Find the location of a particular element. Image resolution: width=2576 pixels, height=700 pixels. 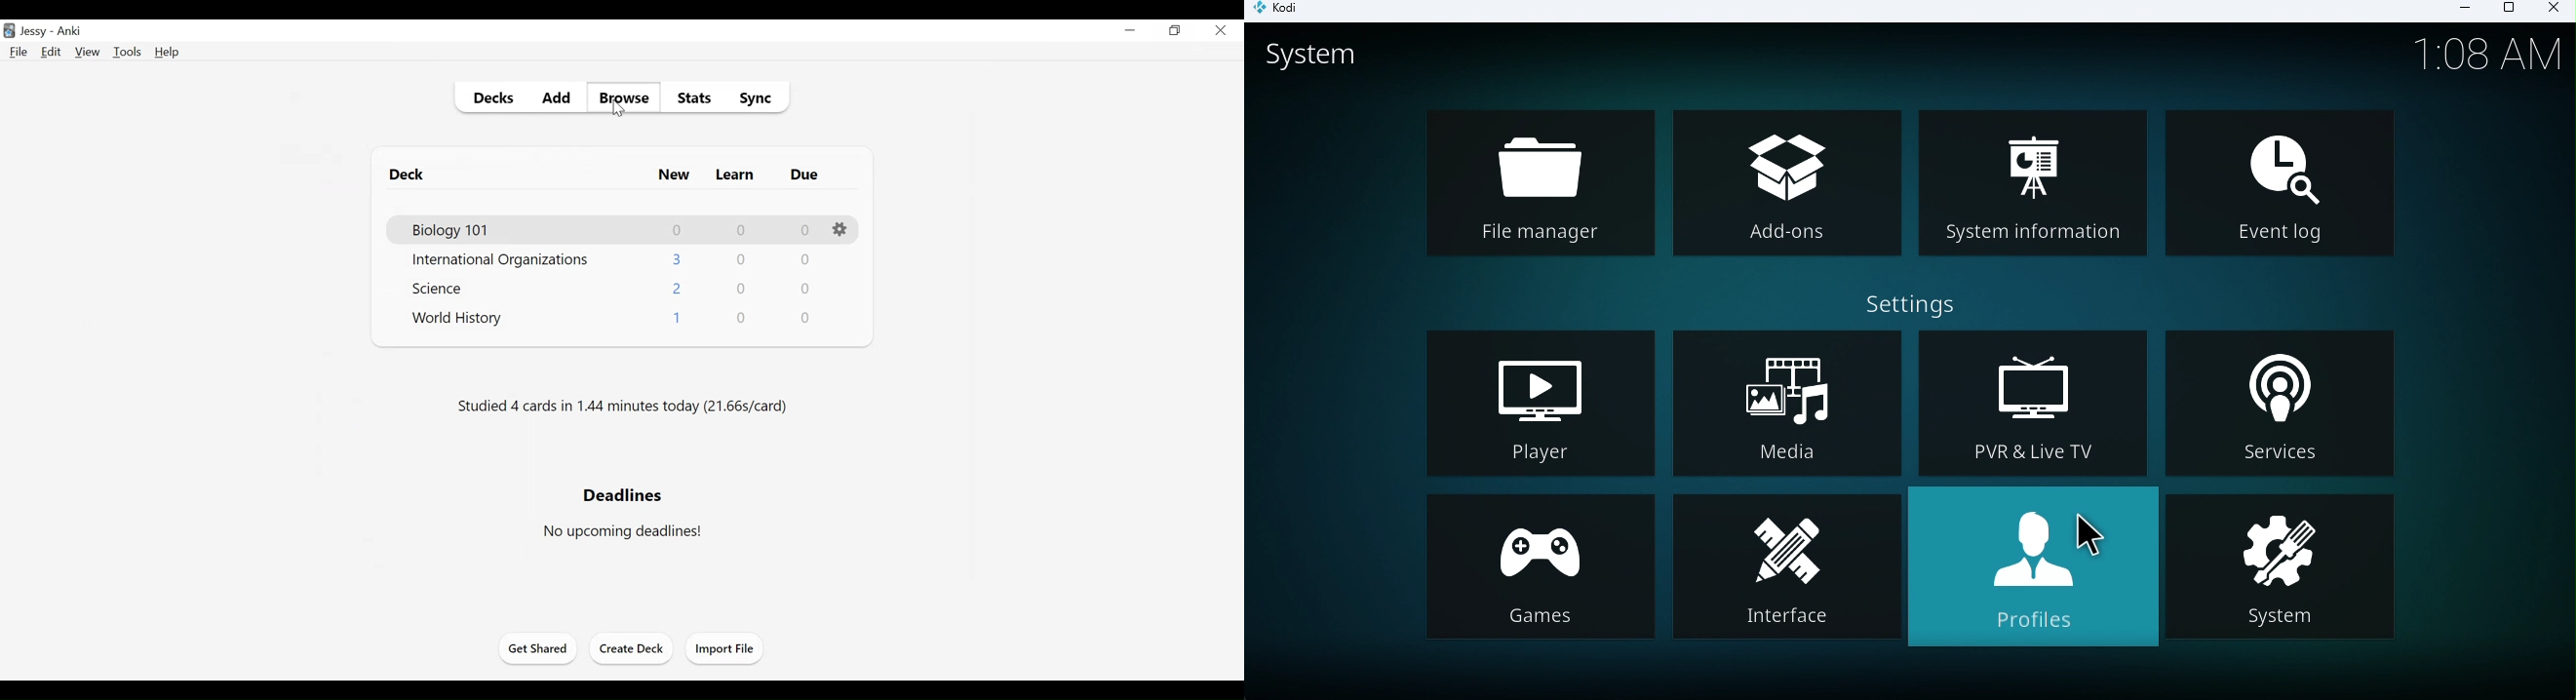

Maximize is located at coordinates (2508, 12).